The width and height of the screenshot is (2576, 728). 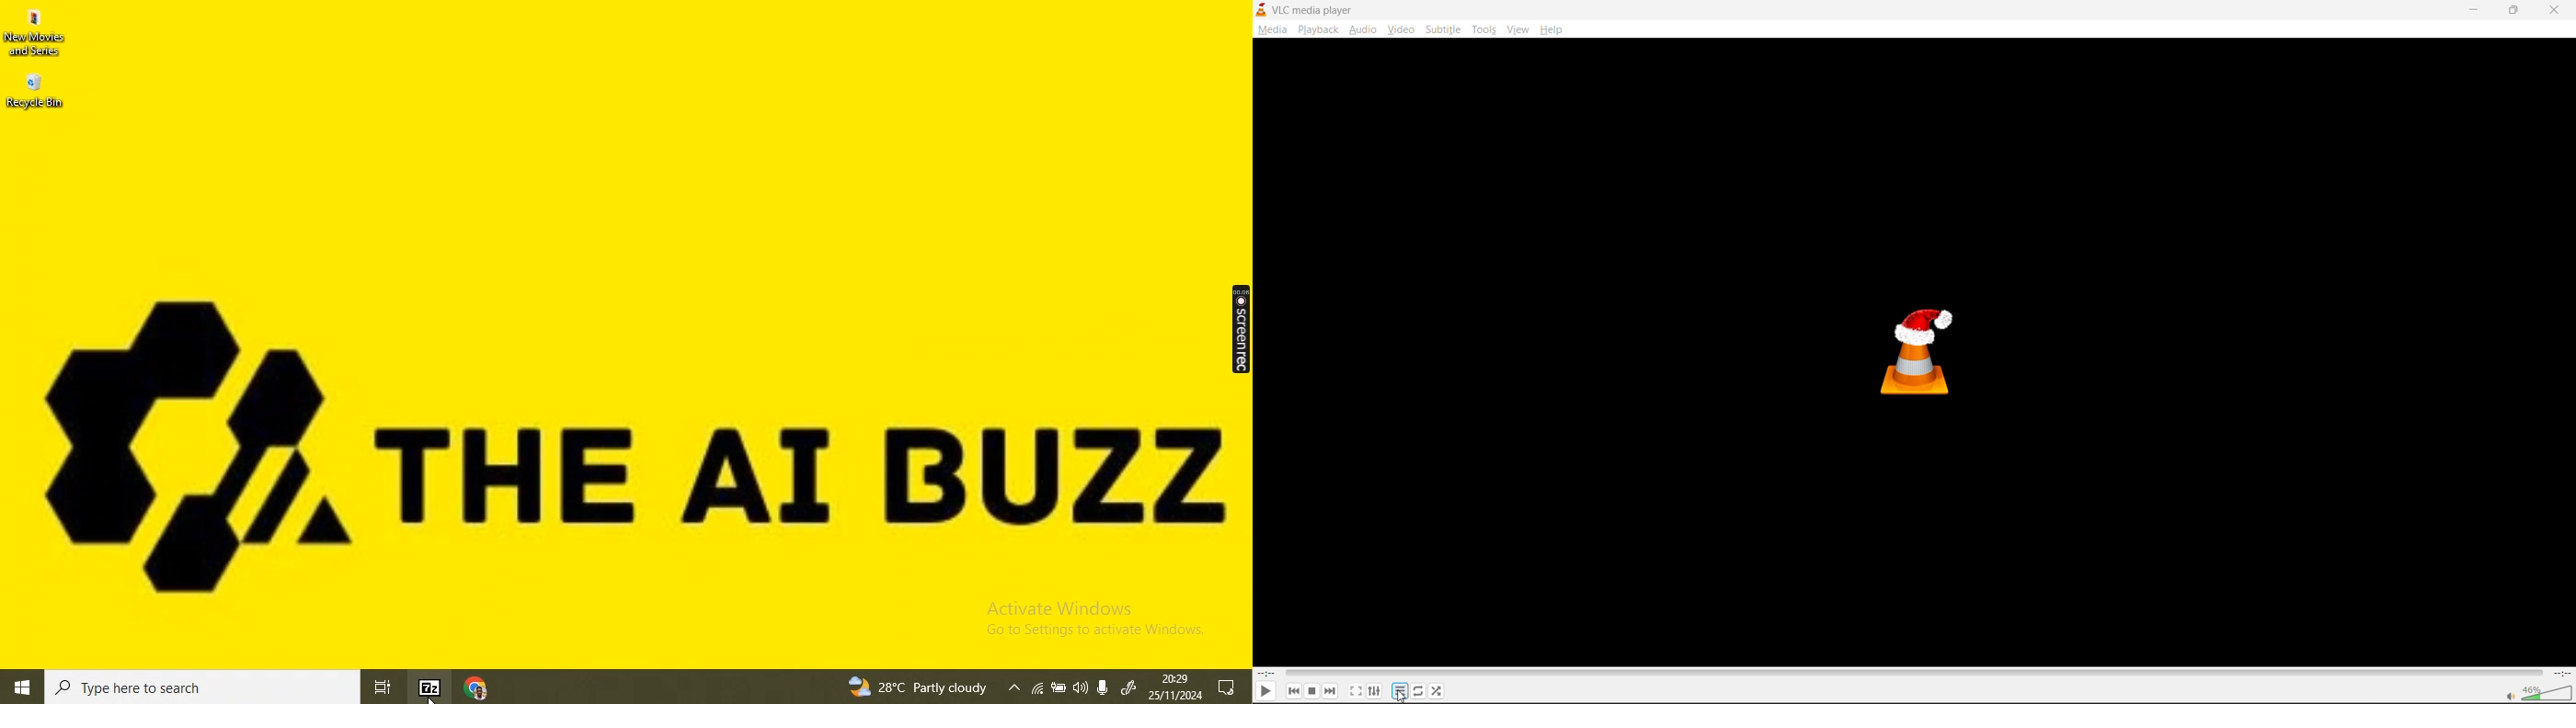 I want to click on sound, so click(x=1102, y=687).